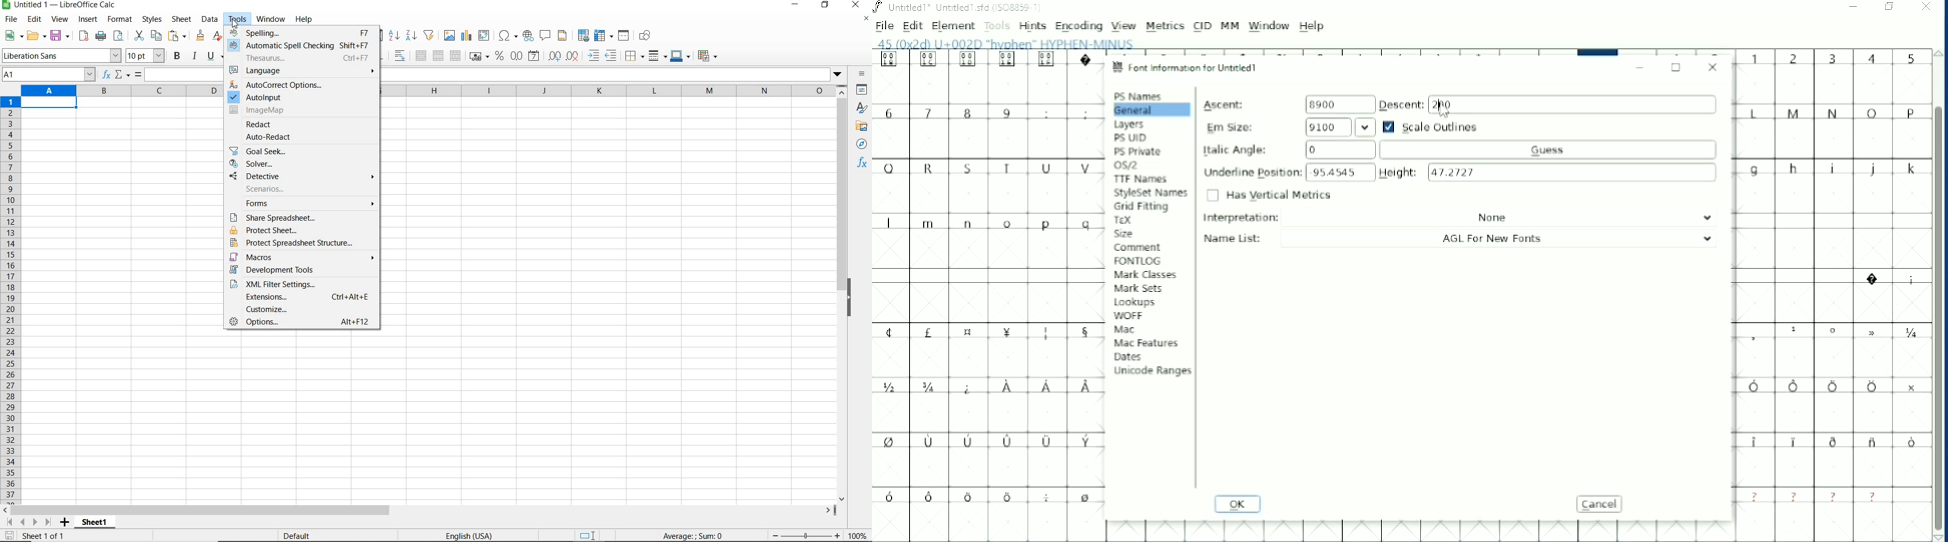 Image resolution: width=1960 pixels, height=560 pixels. I want to click on add or delete decimal point, so click(564, 56).